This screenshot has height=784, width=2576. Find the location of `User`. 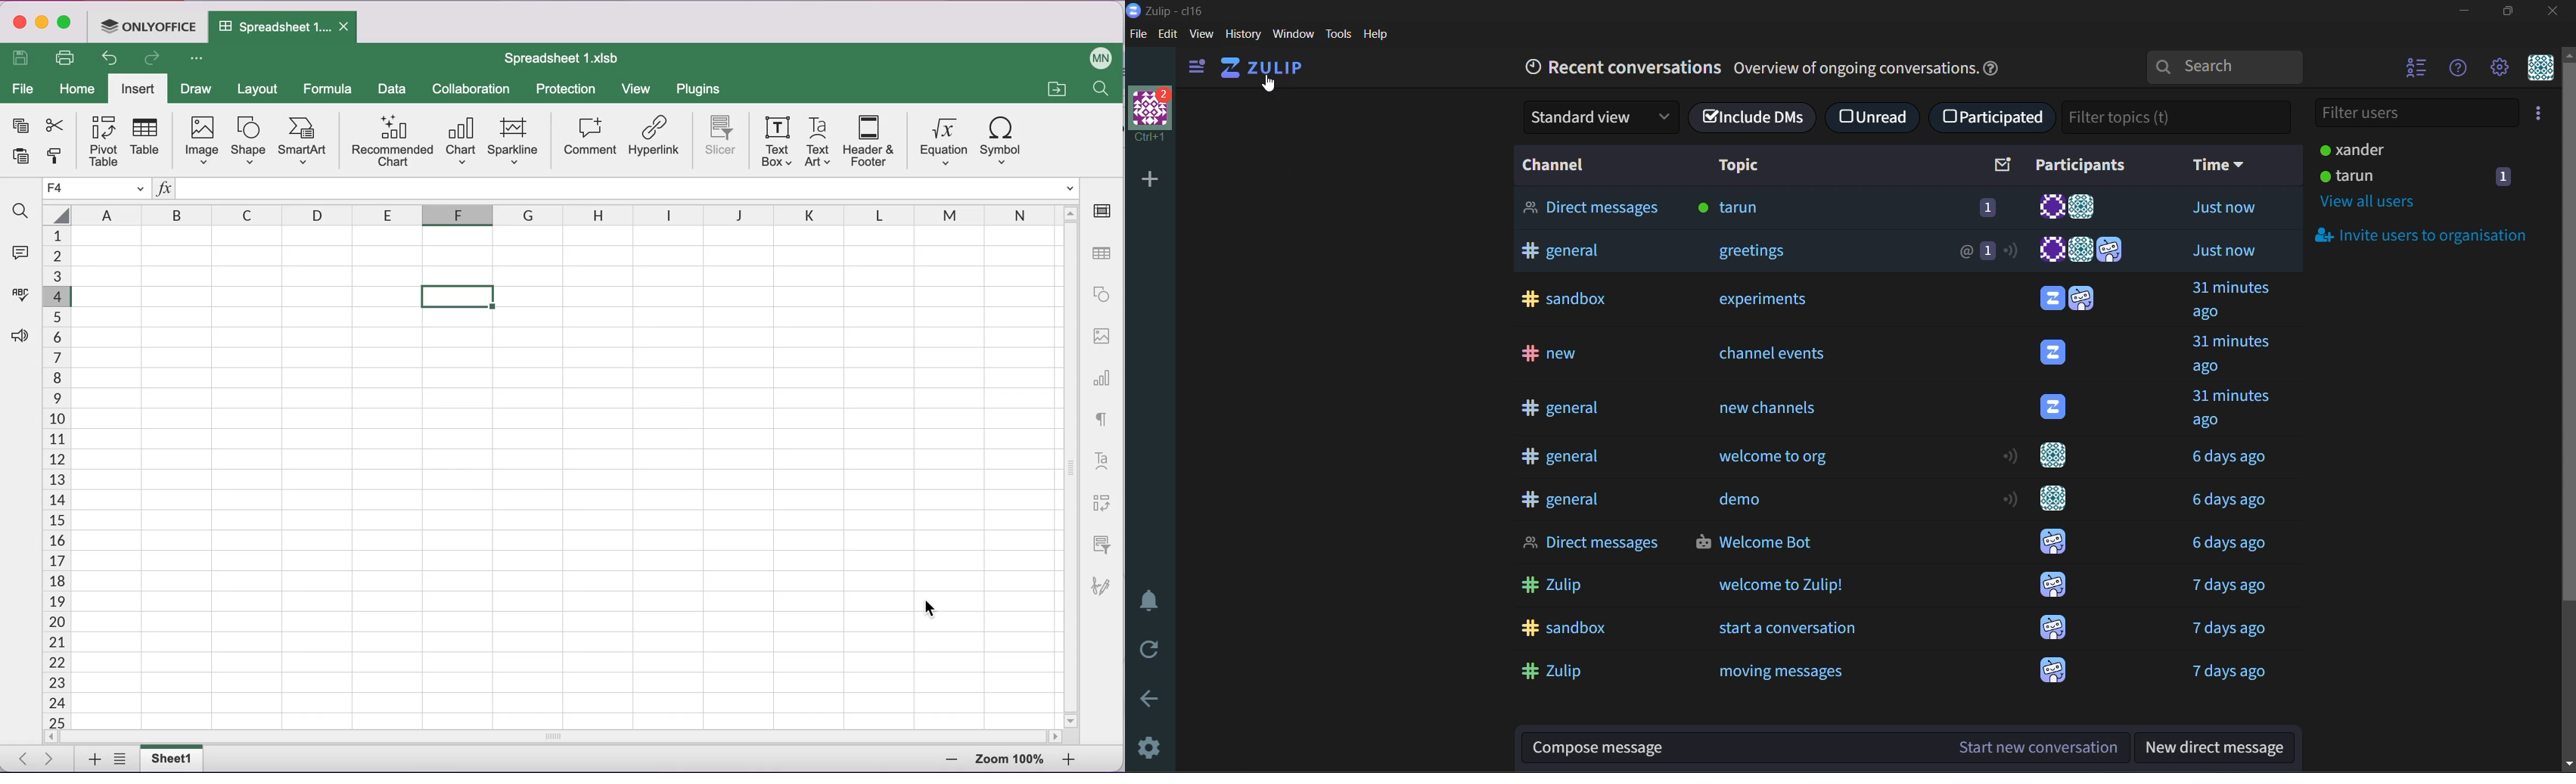

User is located at coordinates (2054, 352).